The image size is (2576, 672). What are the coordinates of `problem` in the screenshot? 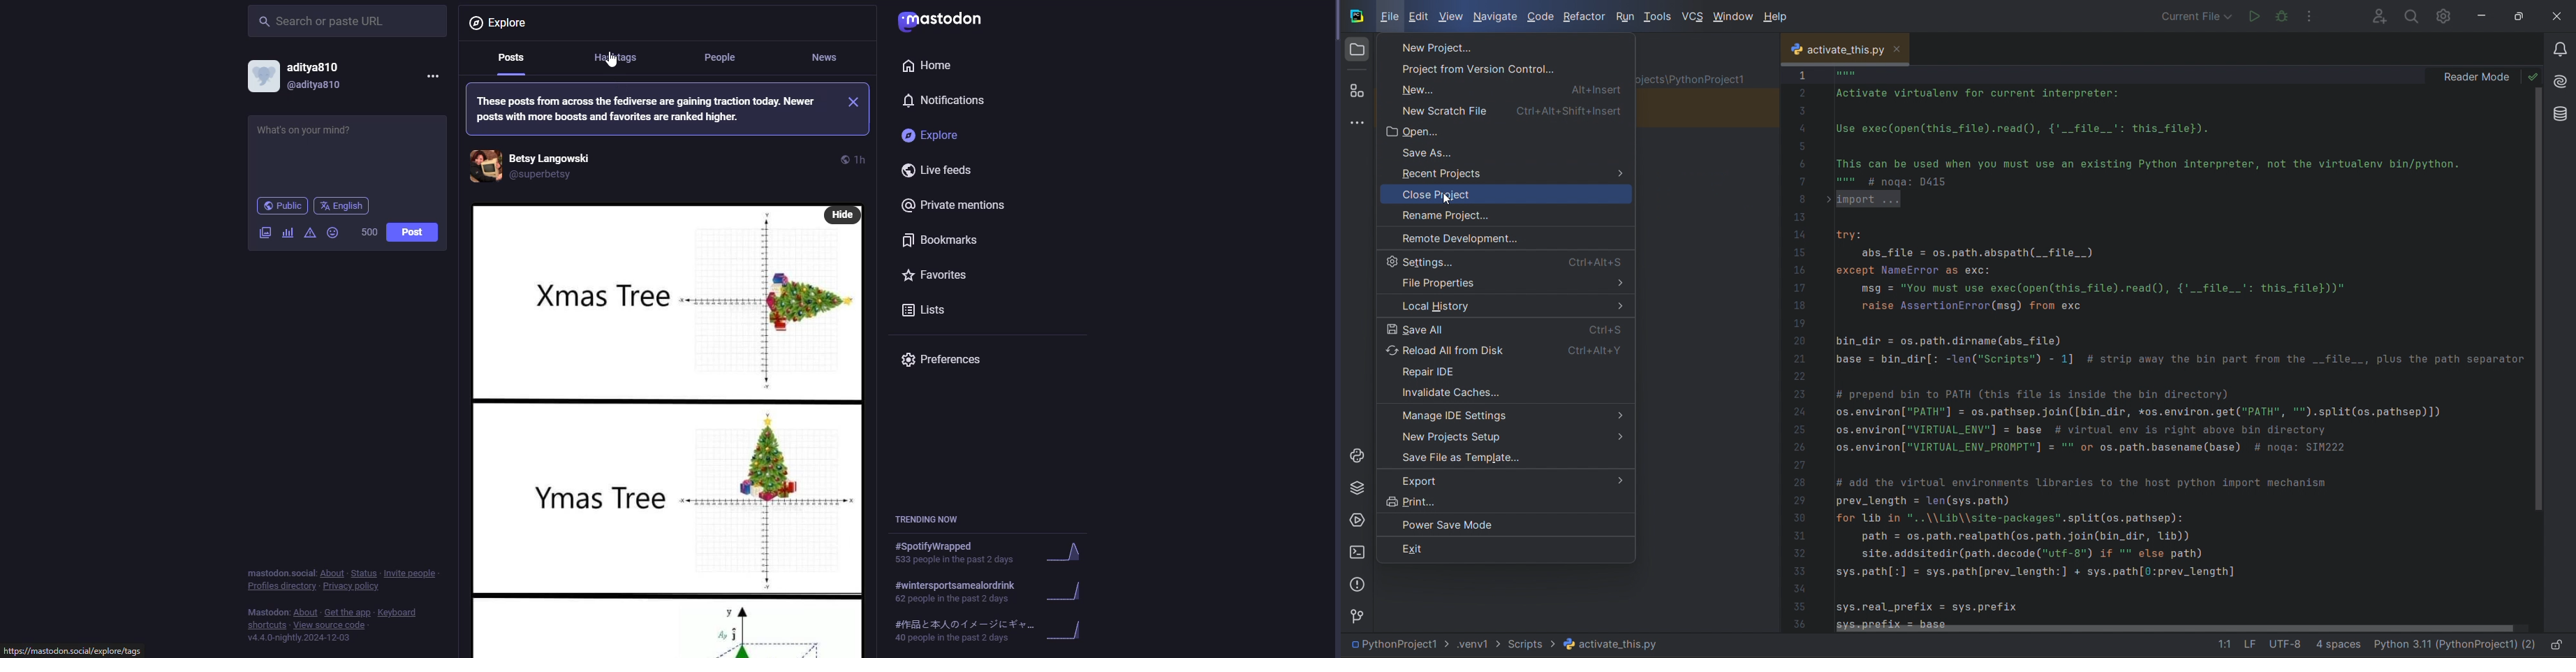 It's located at (1356, 586).